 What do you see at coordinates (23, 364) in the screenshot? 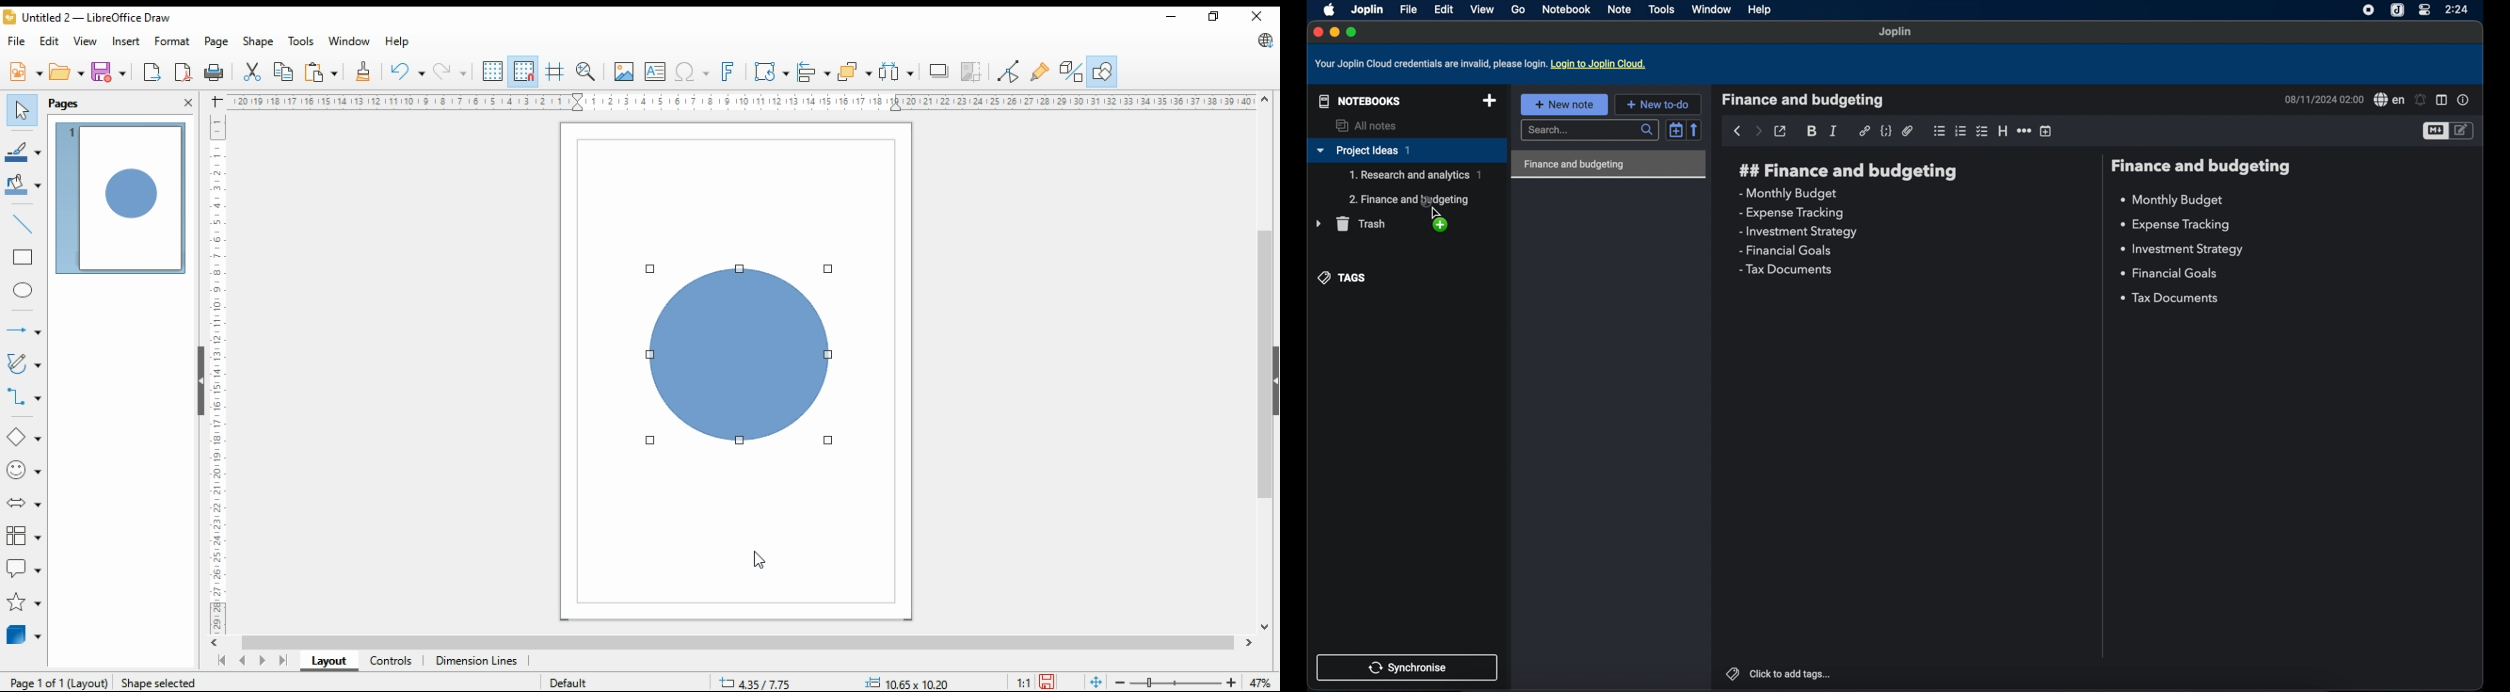
I see `curves and polygons` at bounding box center [23, 364].